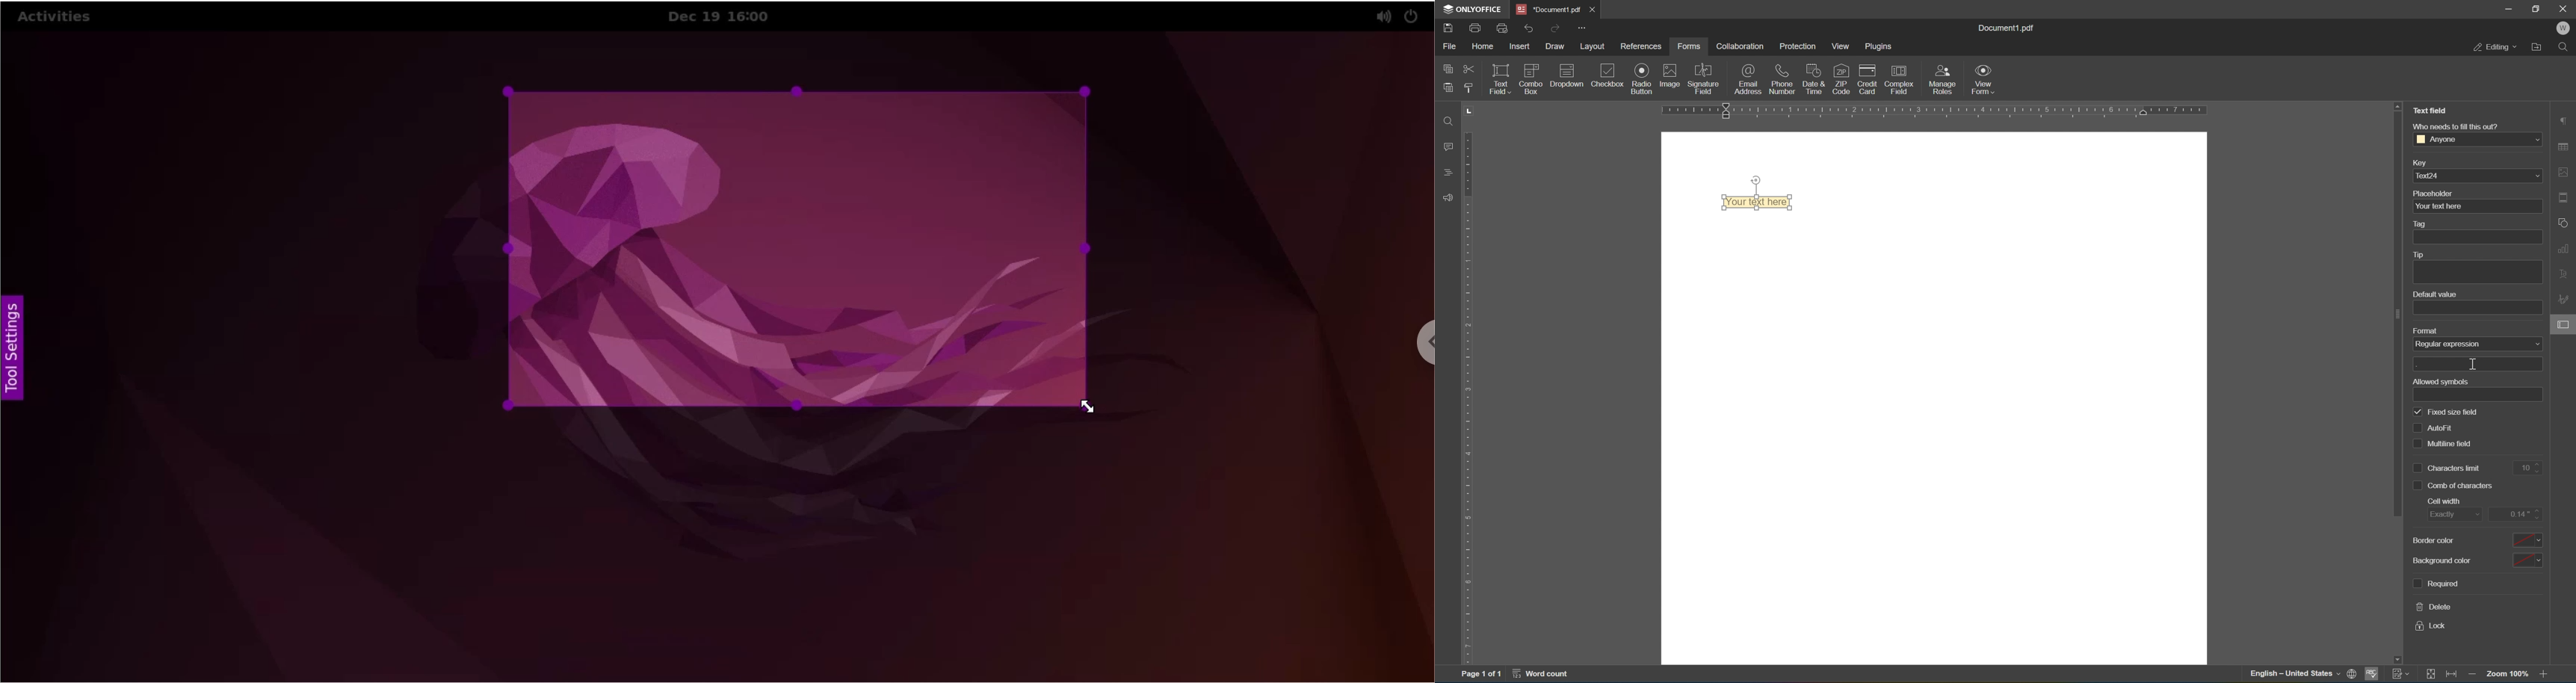  I want to click on exactly, so click(2455, 515).